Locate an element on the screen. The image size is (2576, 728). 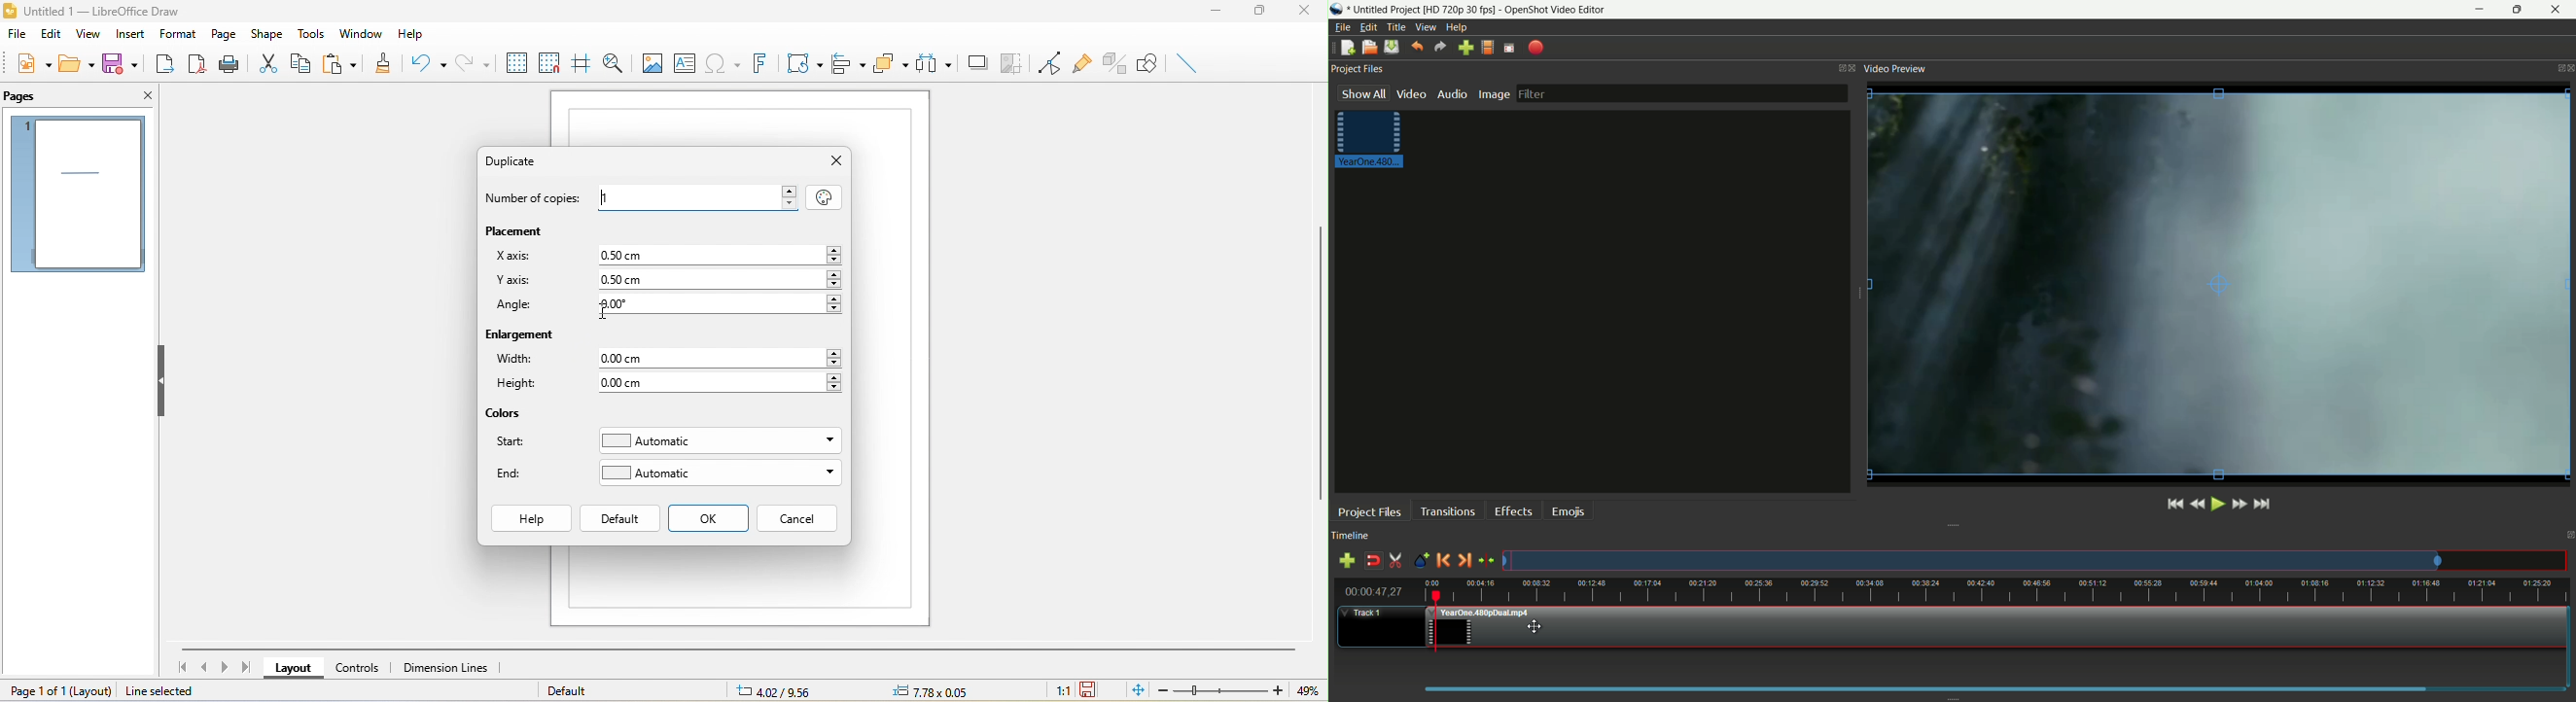
export directly a pdf is located at coordinates (197, 66).